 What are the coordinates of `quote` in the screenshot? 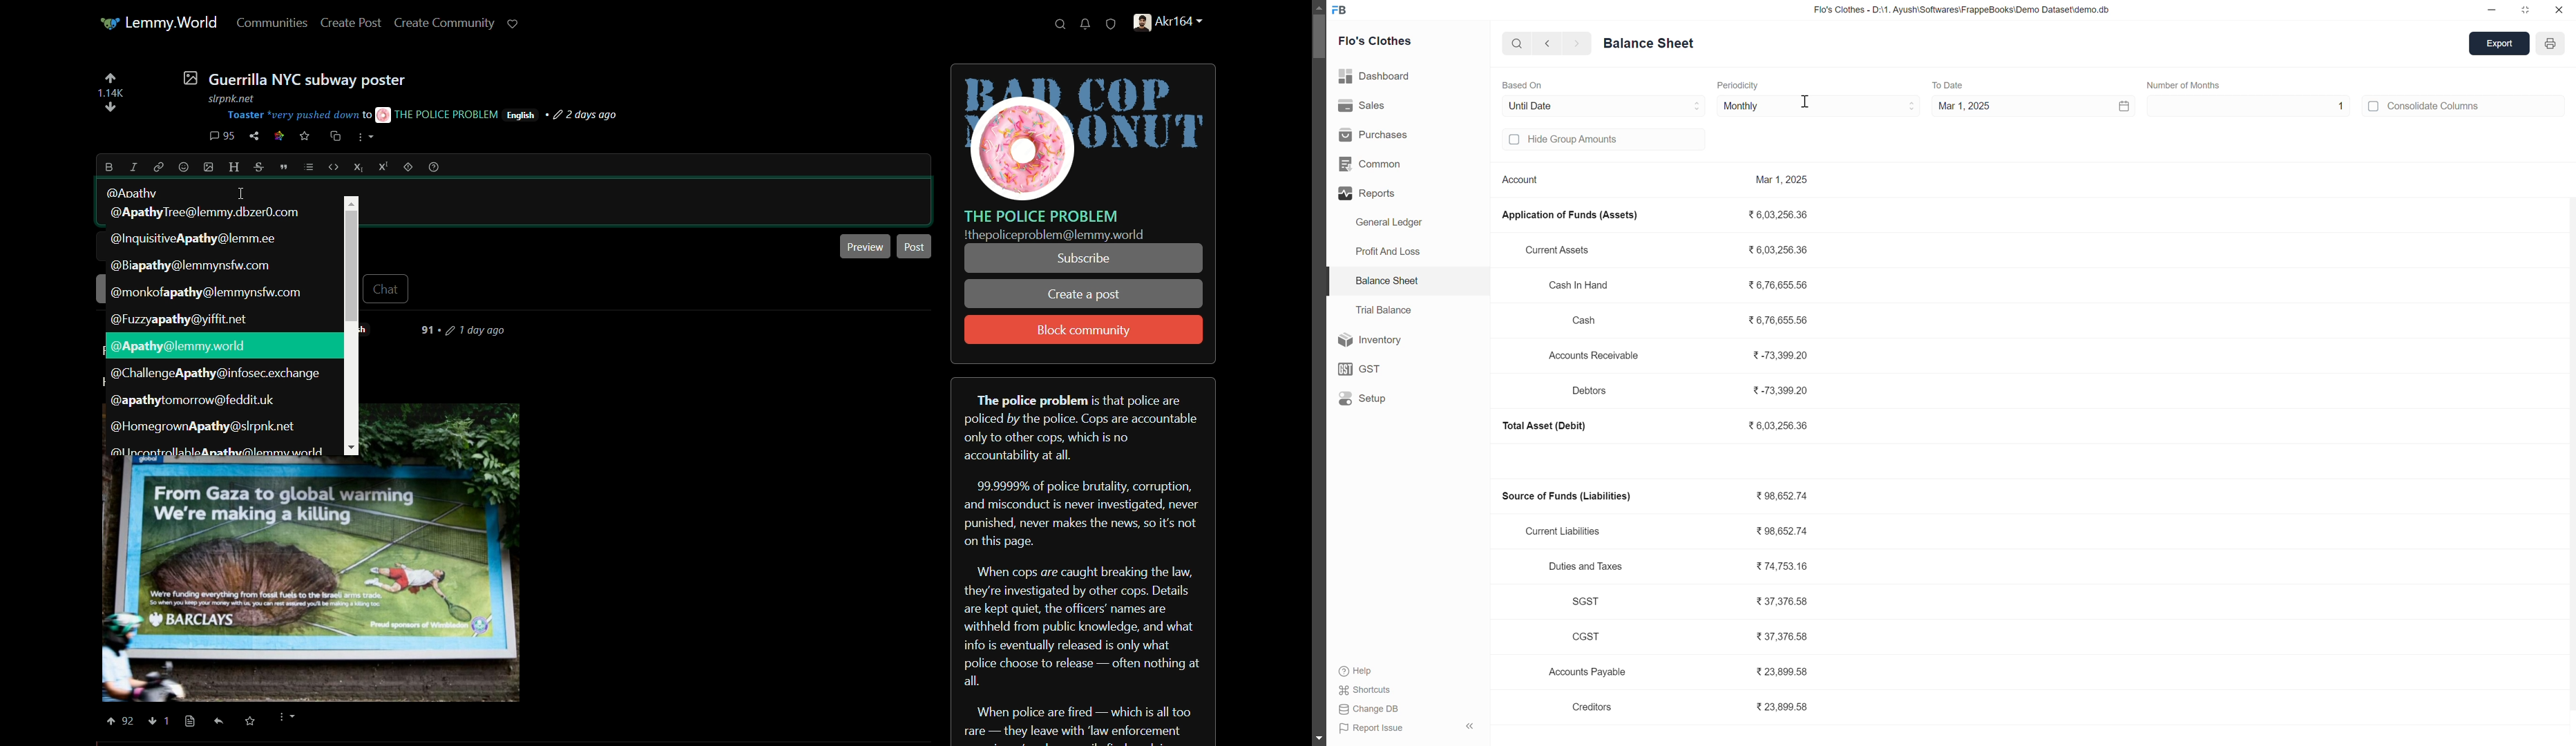 It's located at (285, 167).